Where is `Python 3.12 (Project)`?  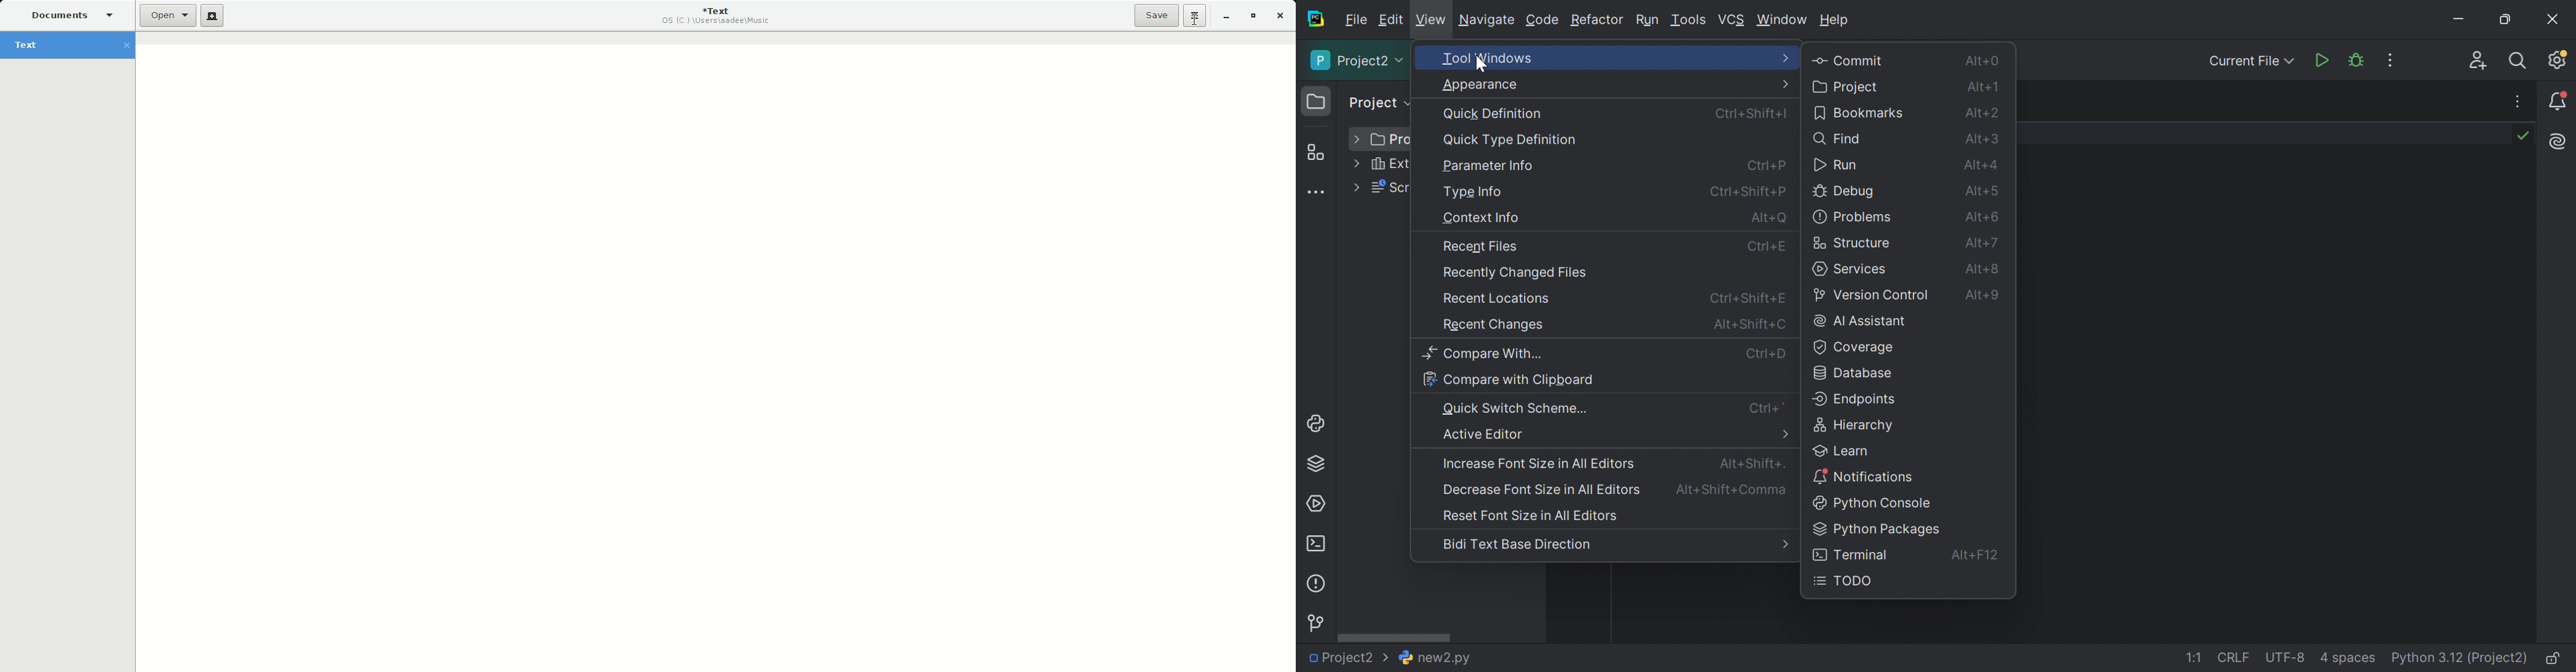 Python 3.12 (Project) is located at coordinates (2460, 657).